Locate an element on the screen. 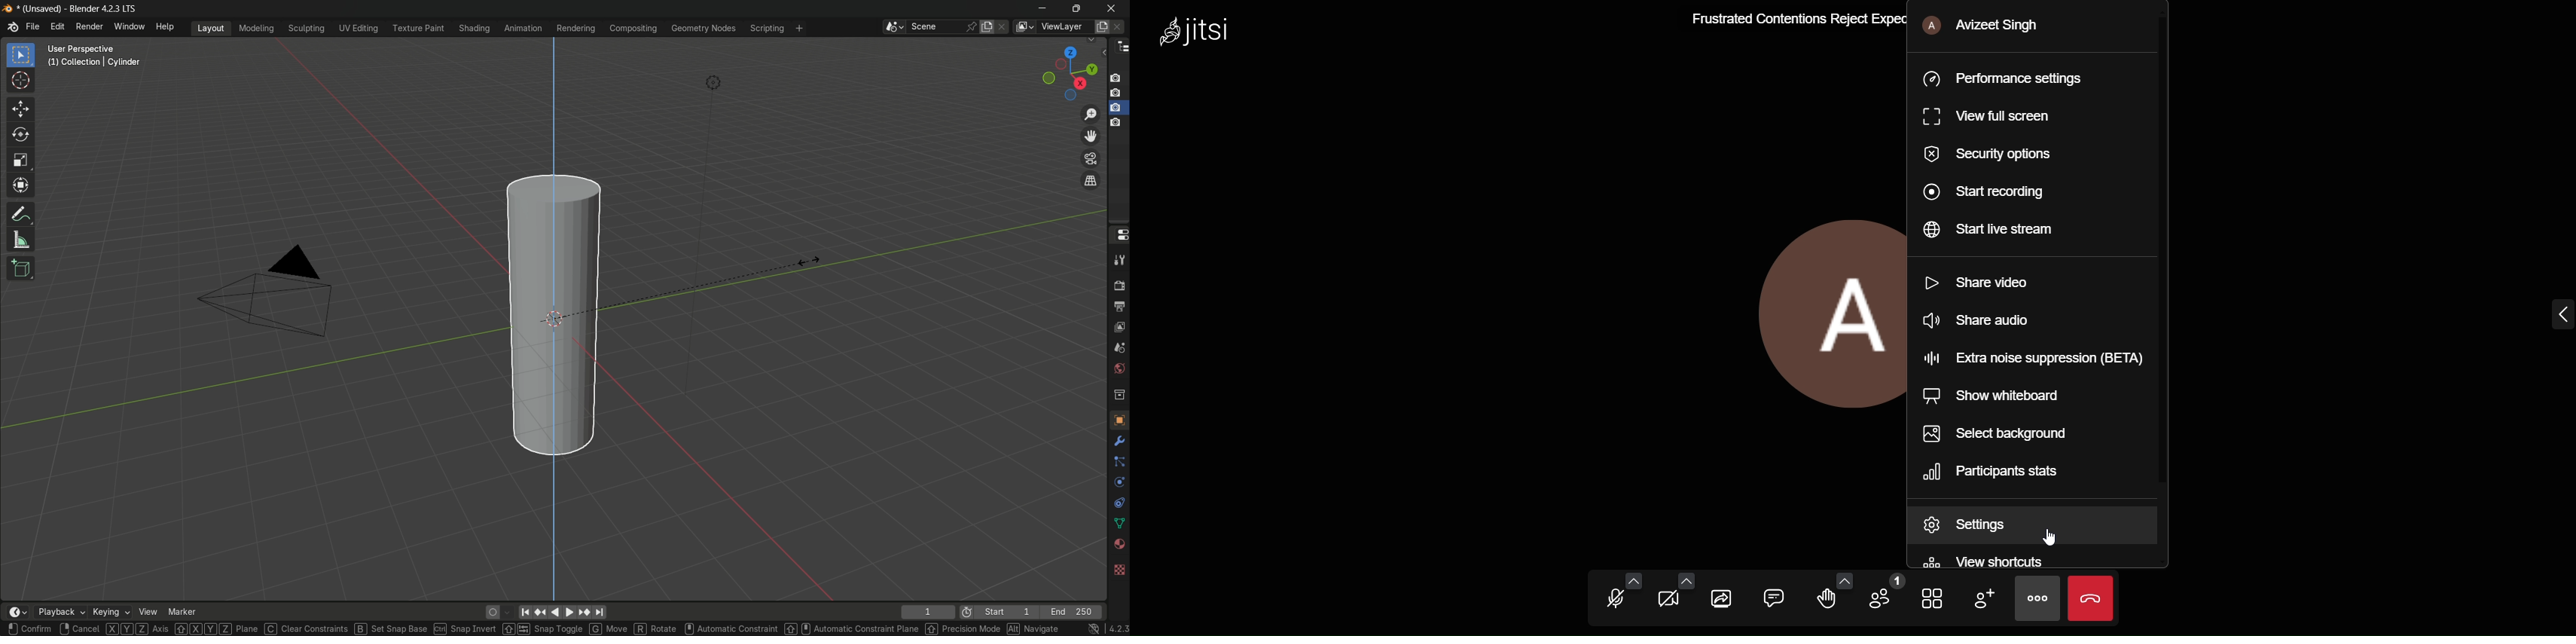  layer 3 is located at coordinates (1117, 107).